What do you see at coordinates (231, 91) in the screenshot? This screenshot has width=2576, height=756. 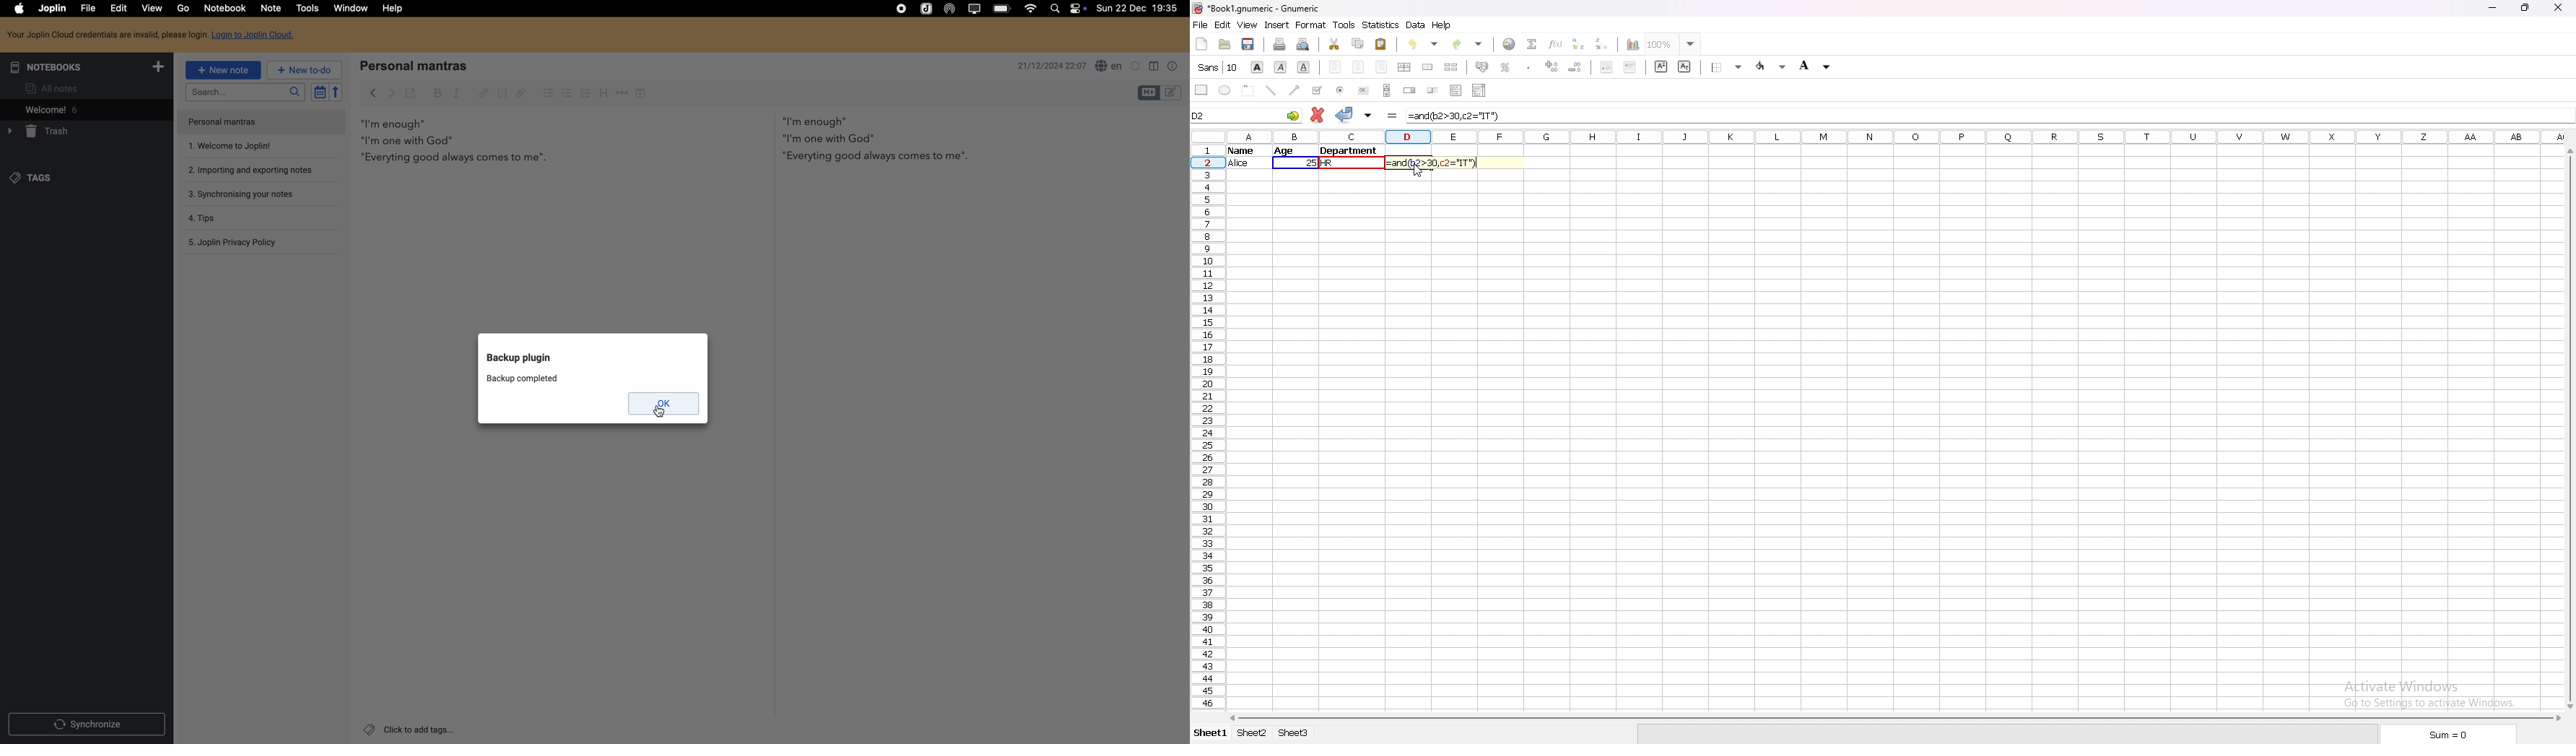 I see `search bar` at bounding box center [231, 91].